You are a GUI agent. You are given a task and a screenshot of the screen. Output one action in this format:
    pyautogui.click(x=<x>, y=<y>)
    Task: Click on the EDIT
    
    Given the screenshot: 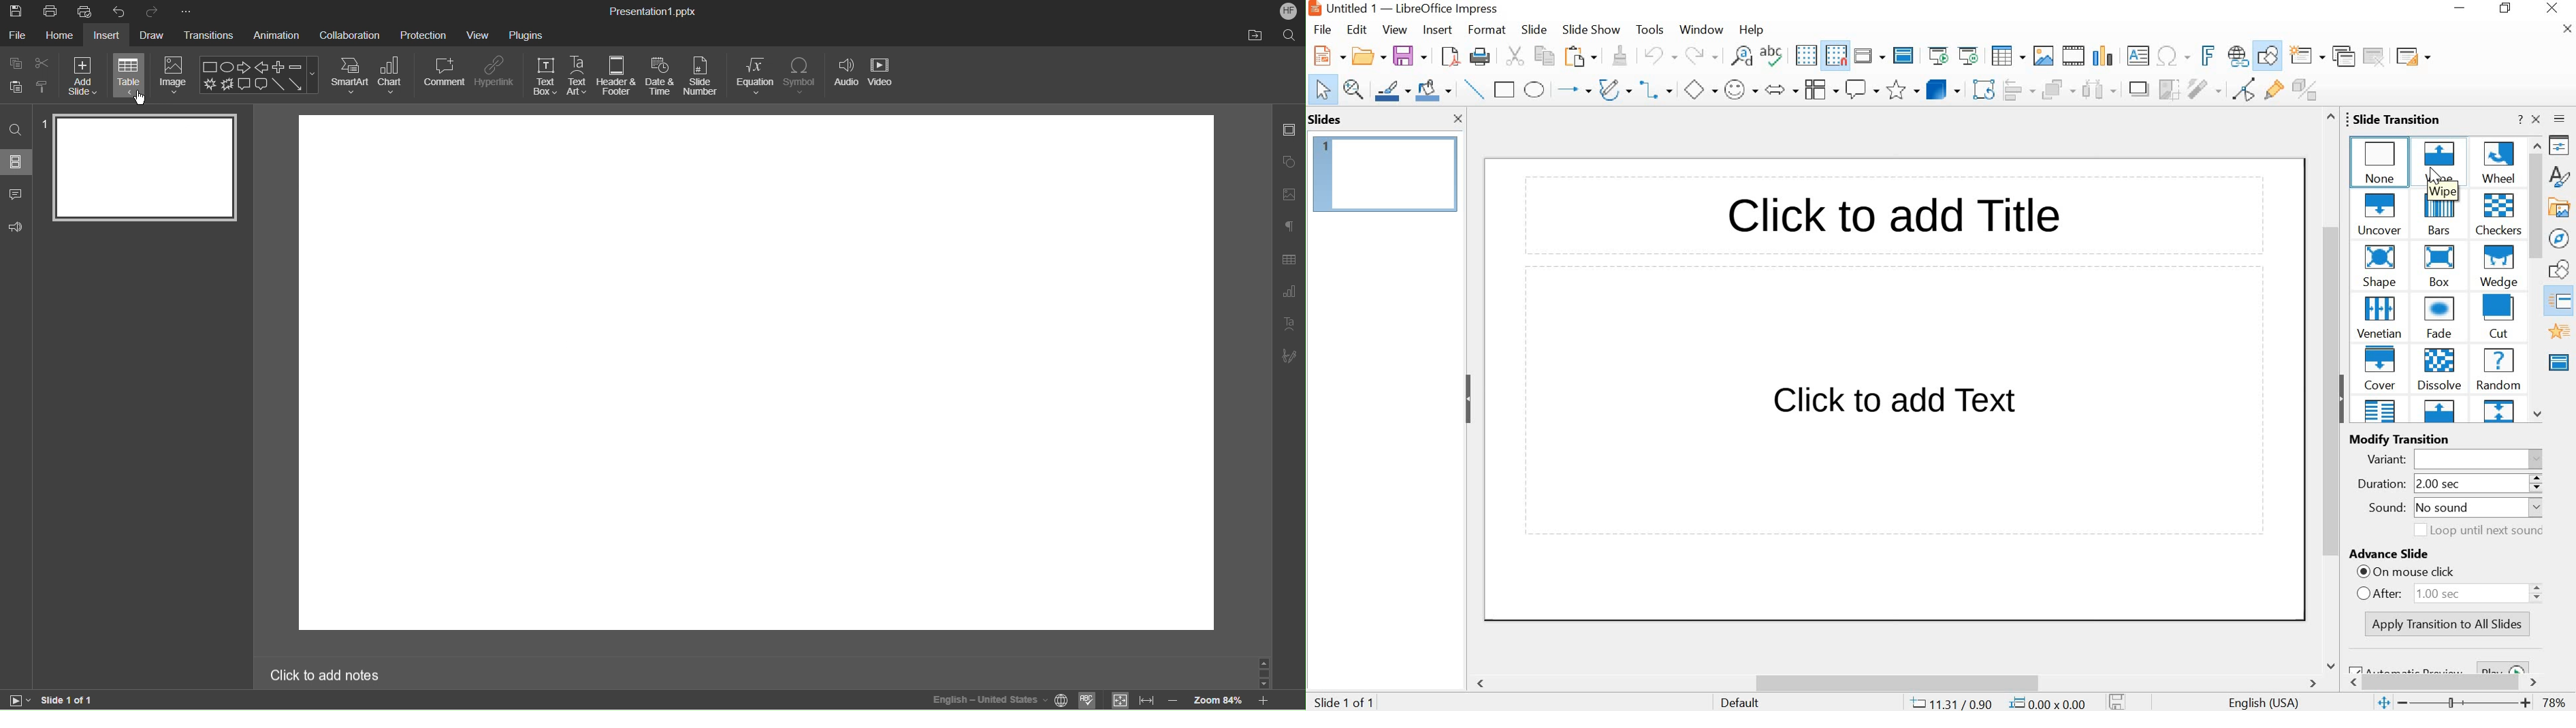 What is the action you would take?
    pyautogui.click(x=1357, y=29)
    